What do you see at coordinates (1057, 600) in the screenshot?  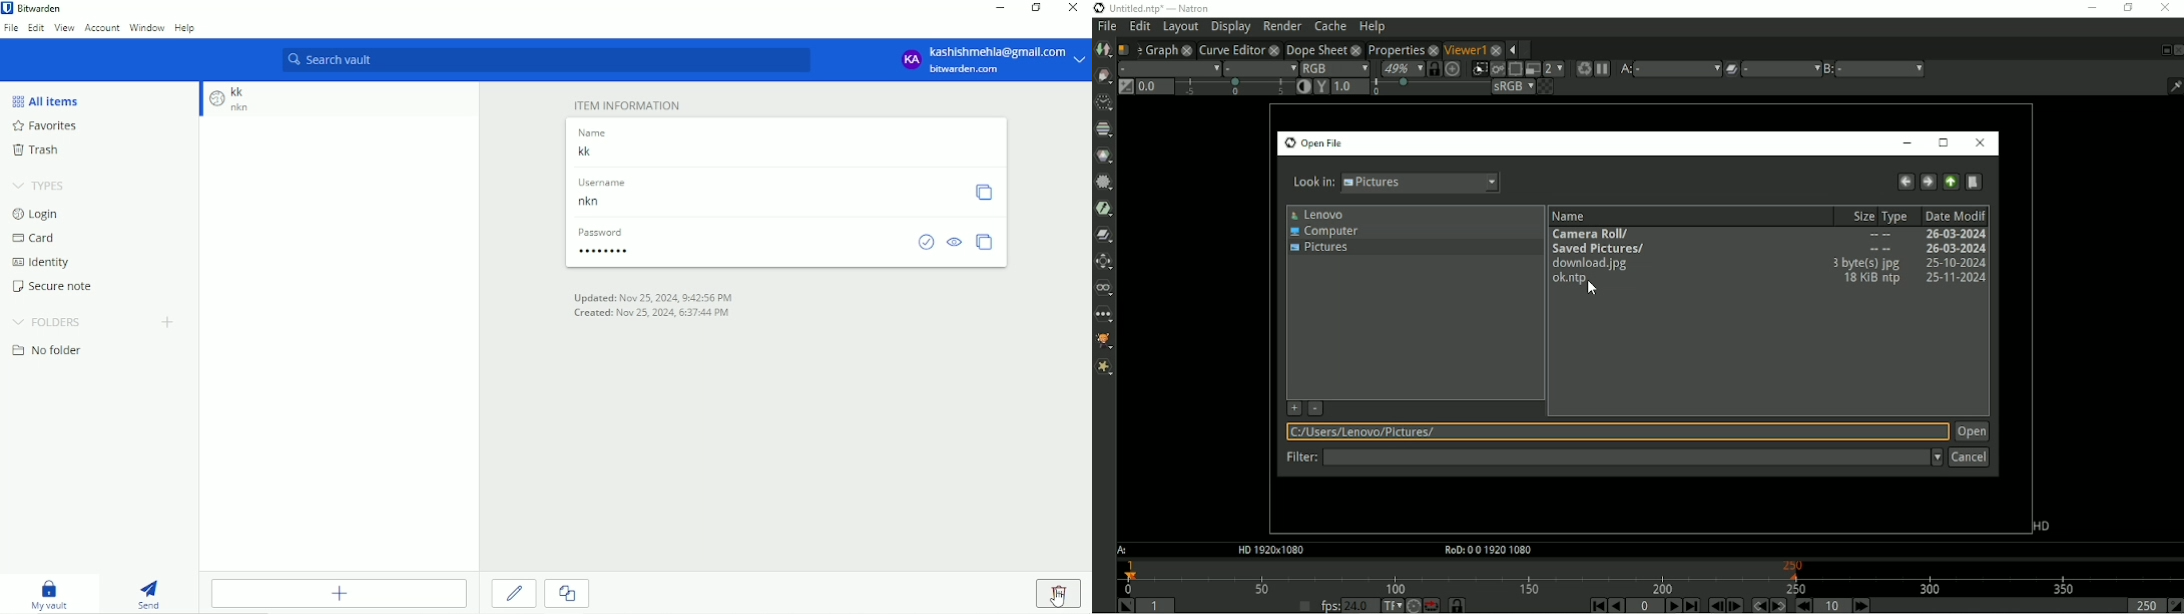 I see `cursor` at bounding box center [1057, 600].